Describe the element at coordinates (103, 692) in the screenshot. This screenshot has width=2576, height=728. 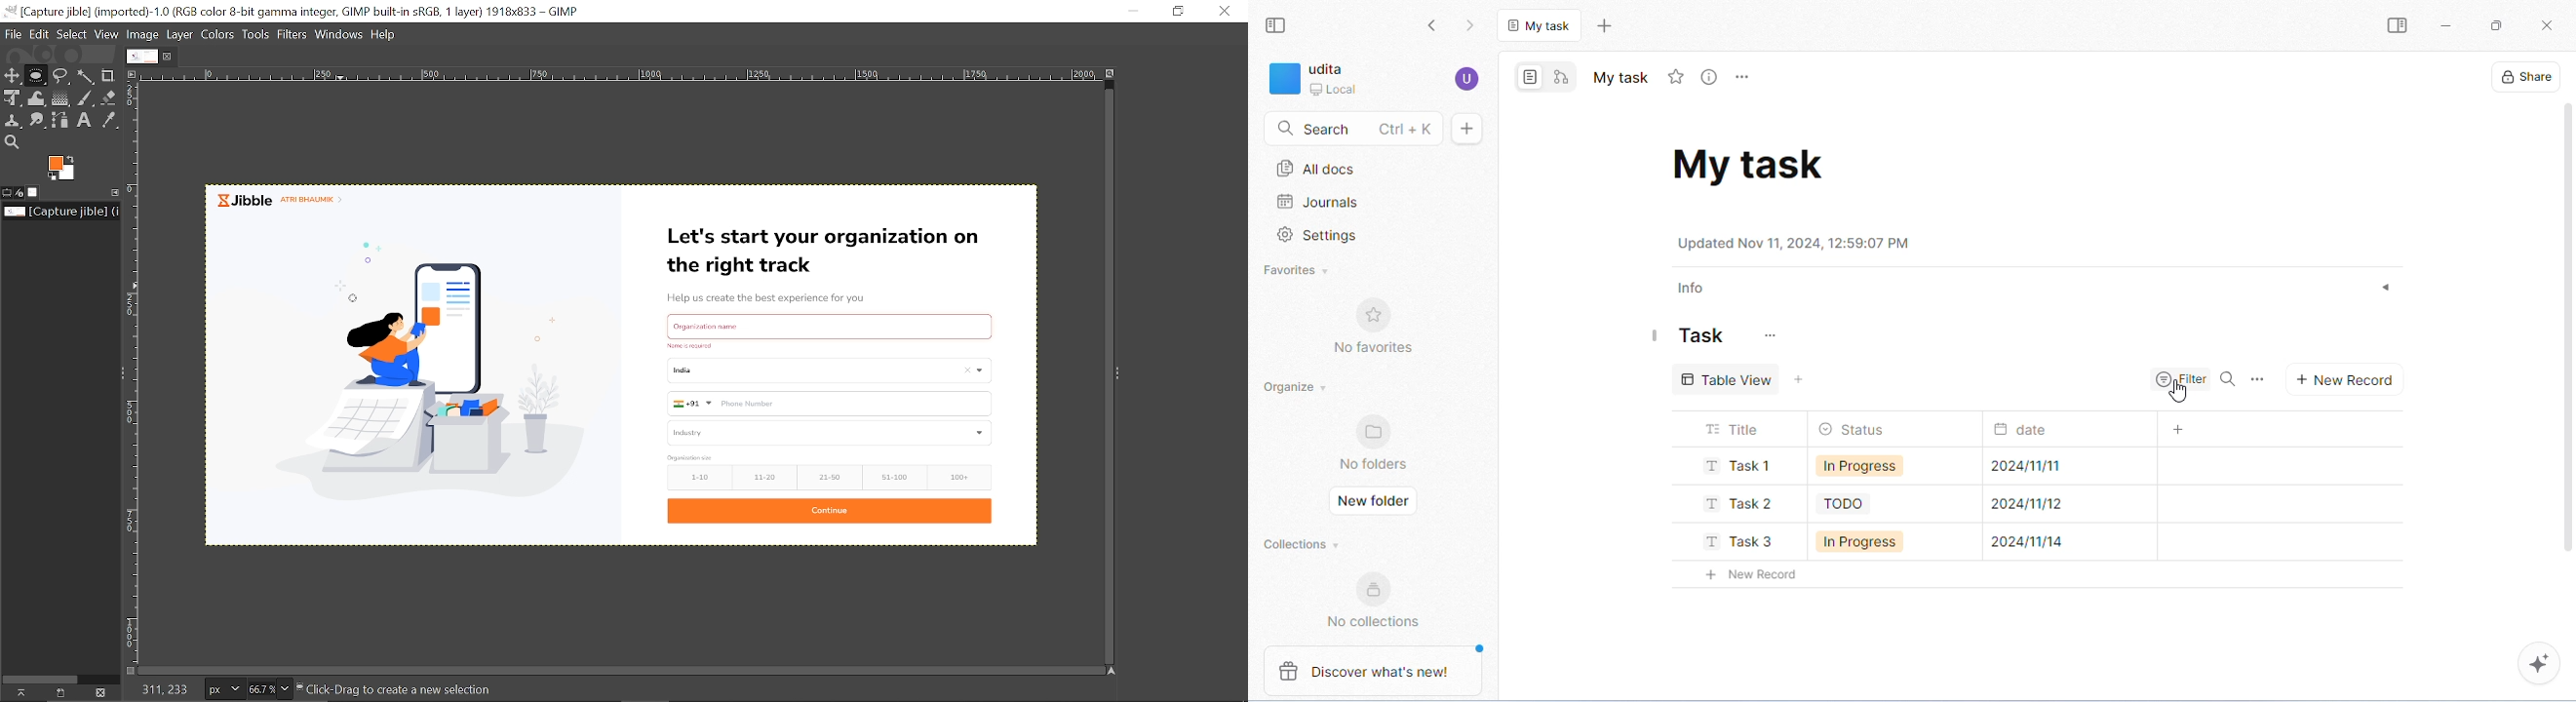
I see `Delete this image` at that location.